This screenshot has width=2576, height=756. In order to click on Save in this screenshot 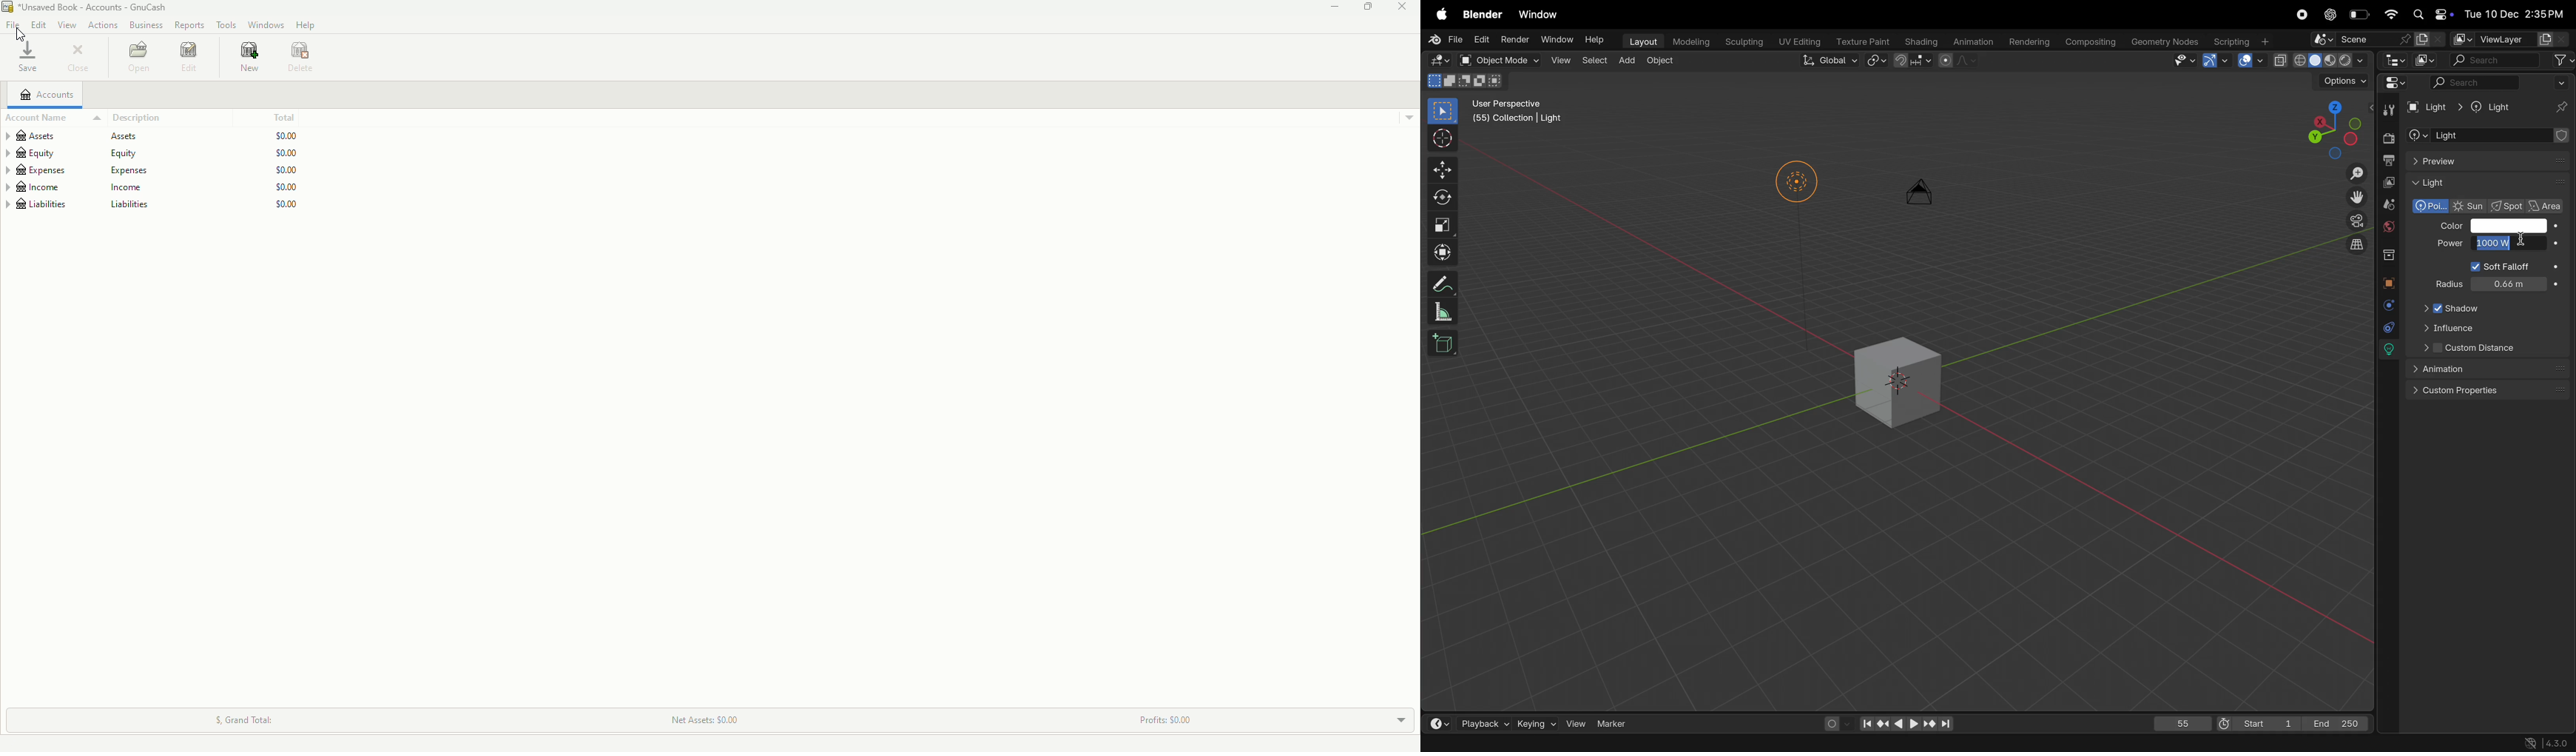, I will do `click(30, 57)`.